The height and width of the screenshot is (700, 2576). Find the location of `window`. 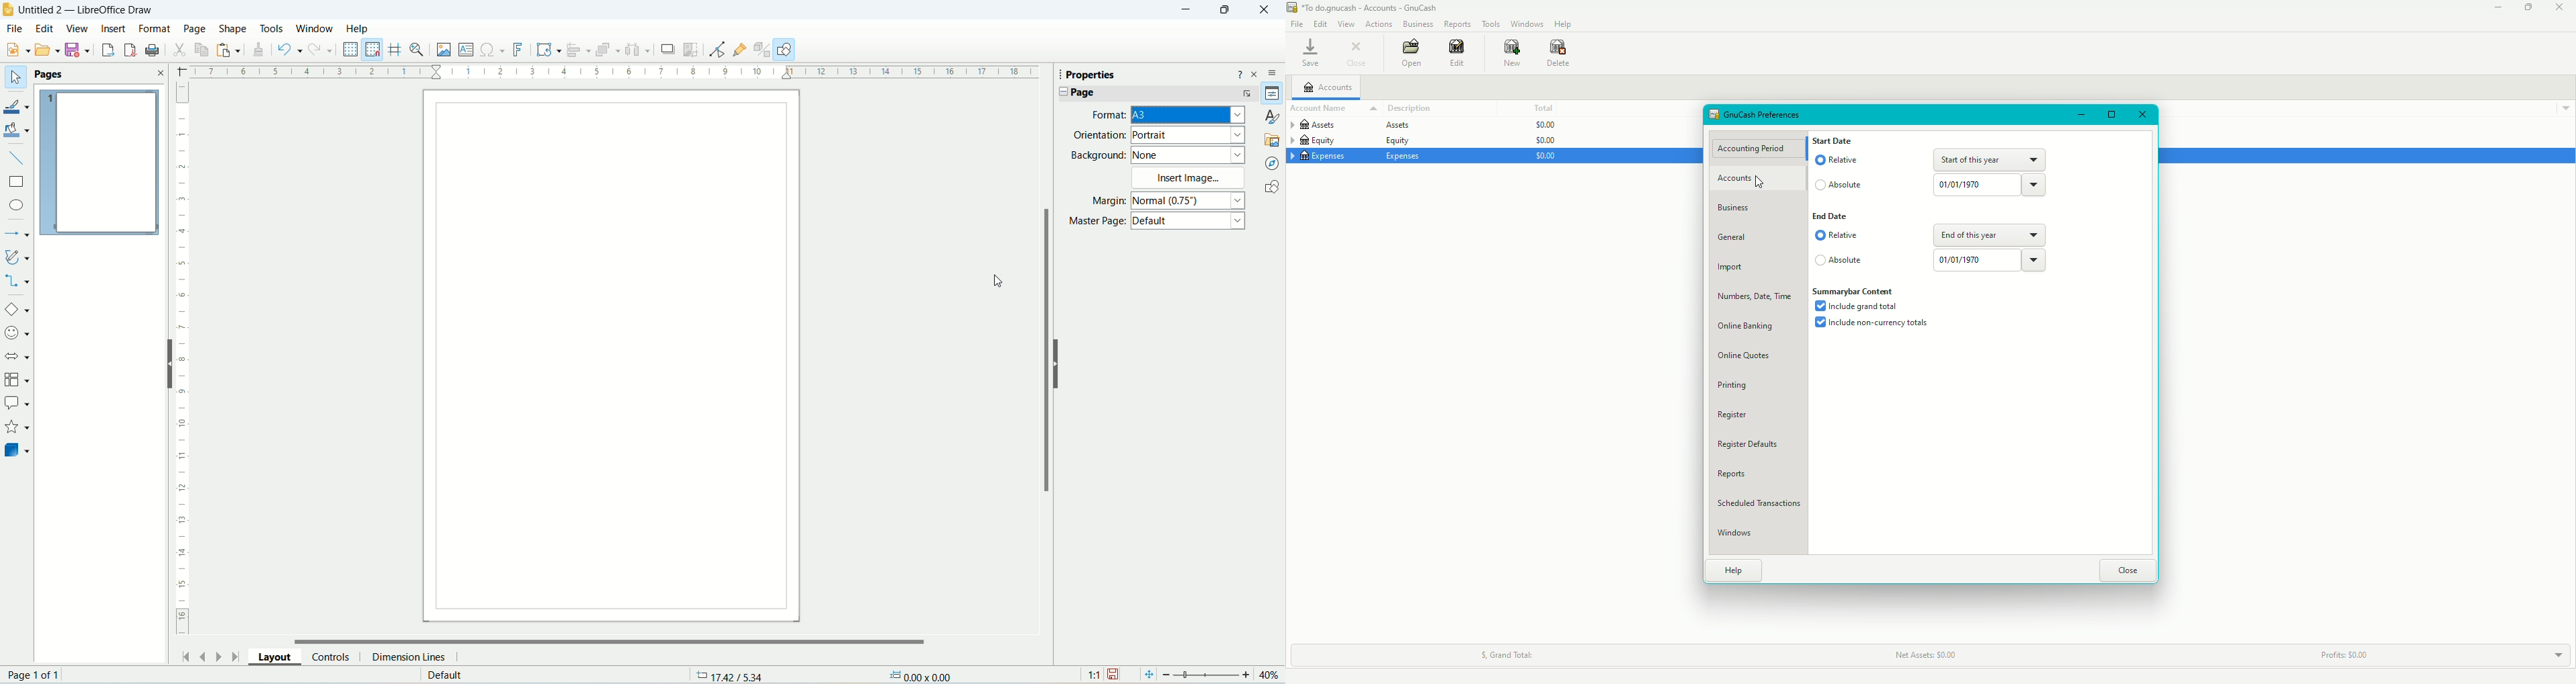

window is located at coordinates (315, 28).